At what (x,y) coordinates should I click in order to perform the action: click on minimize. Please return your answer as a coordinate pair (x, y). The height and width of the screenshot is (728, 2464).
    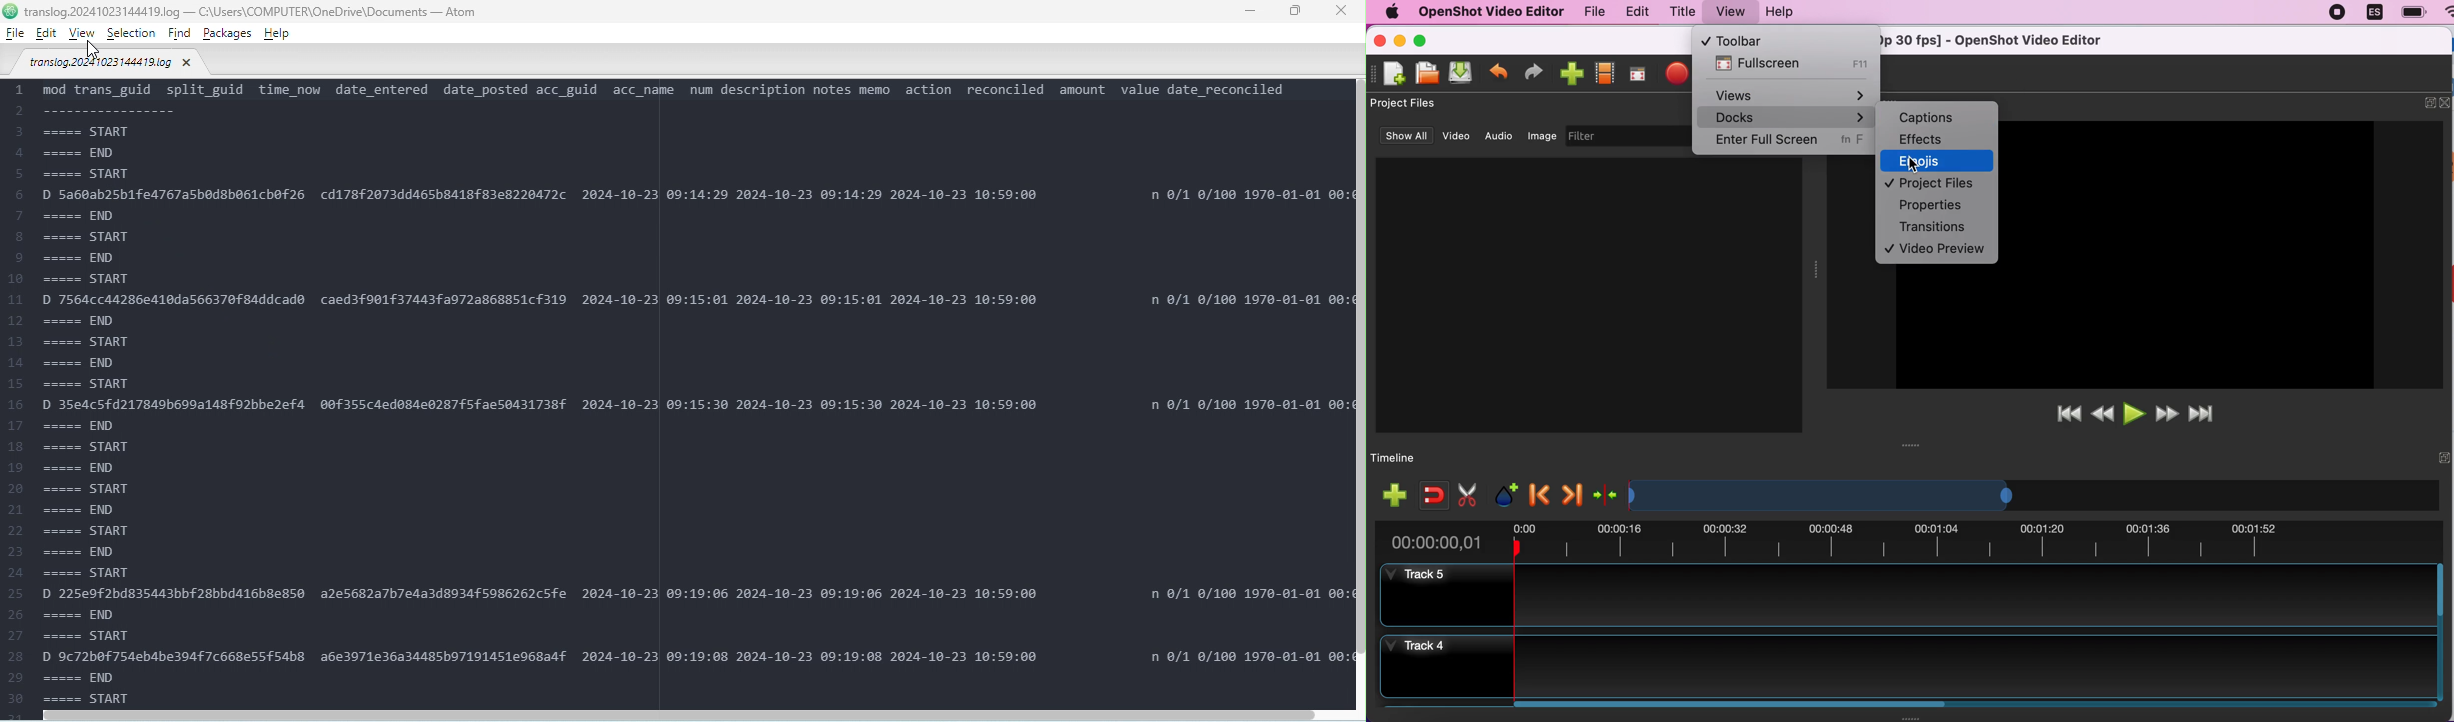
    Looking at the image, I should click on (1401, 42).